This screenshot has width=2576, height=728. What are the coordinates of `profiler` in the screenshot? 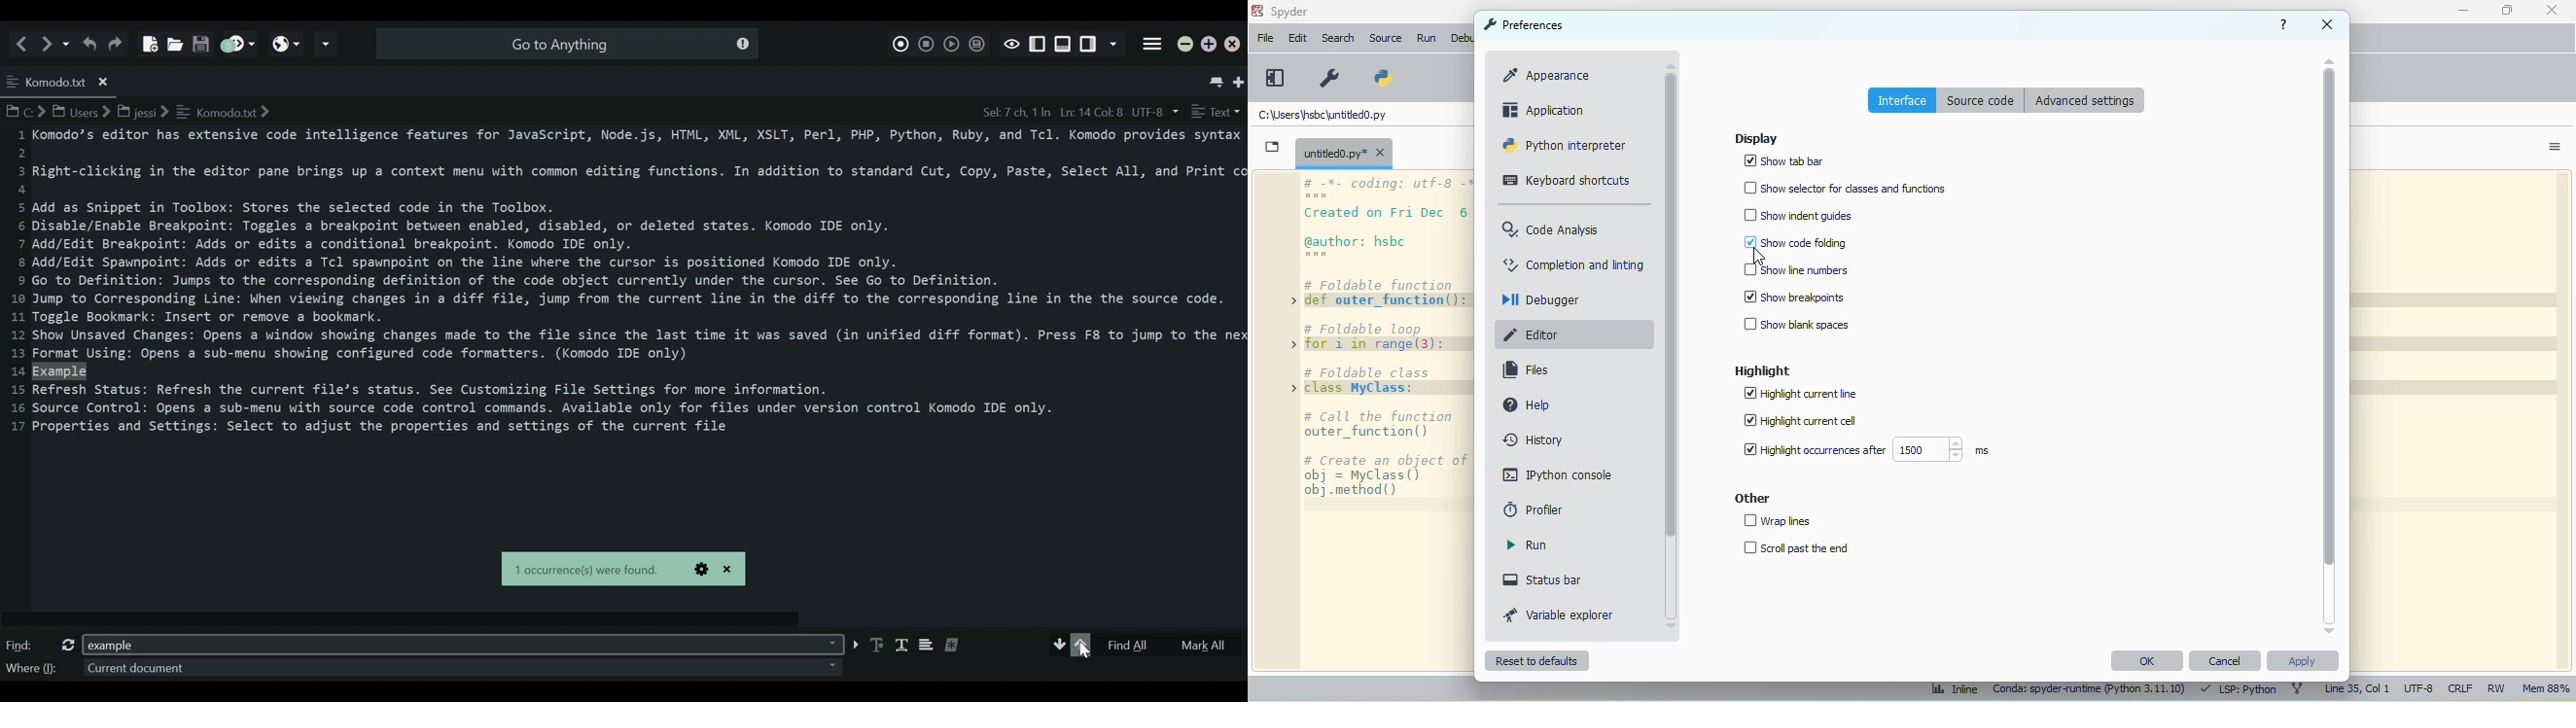 It's located at (1533, 509).